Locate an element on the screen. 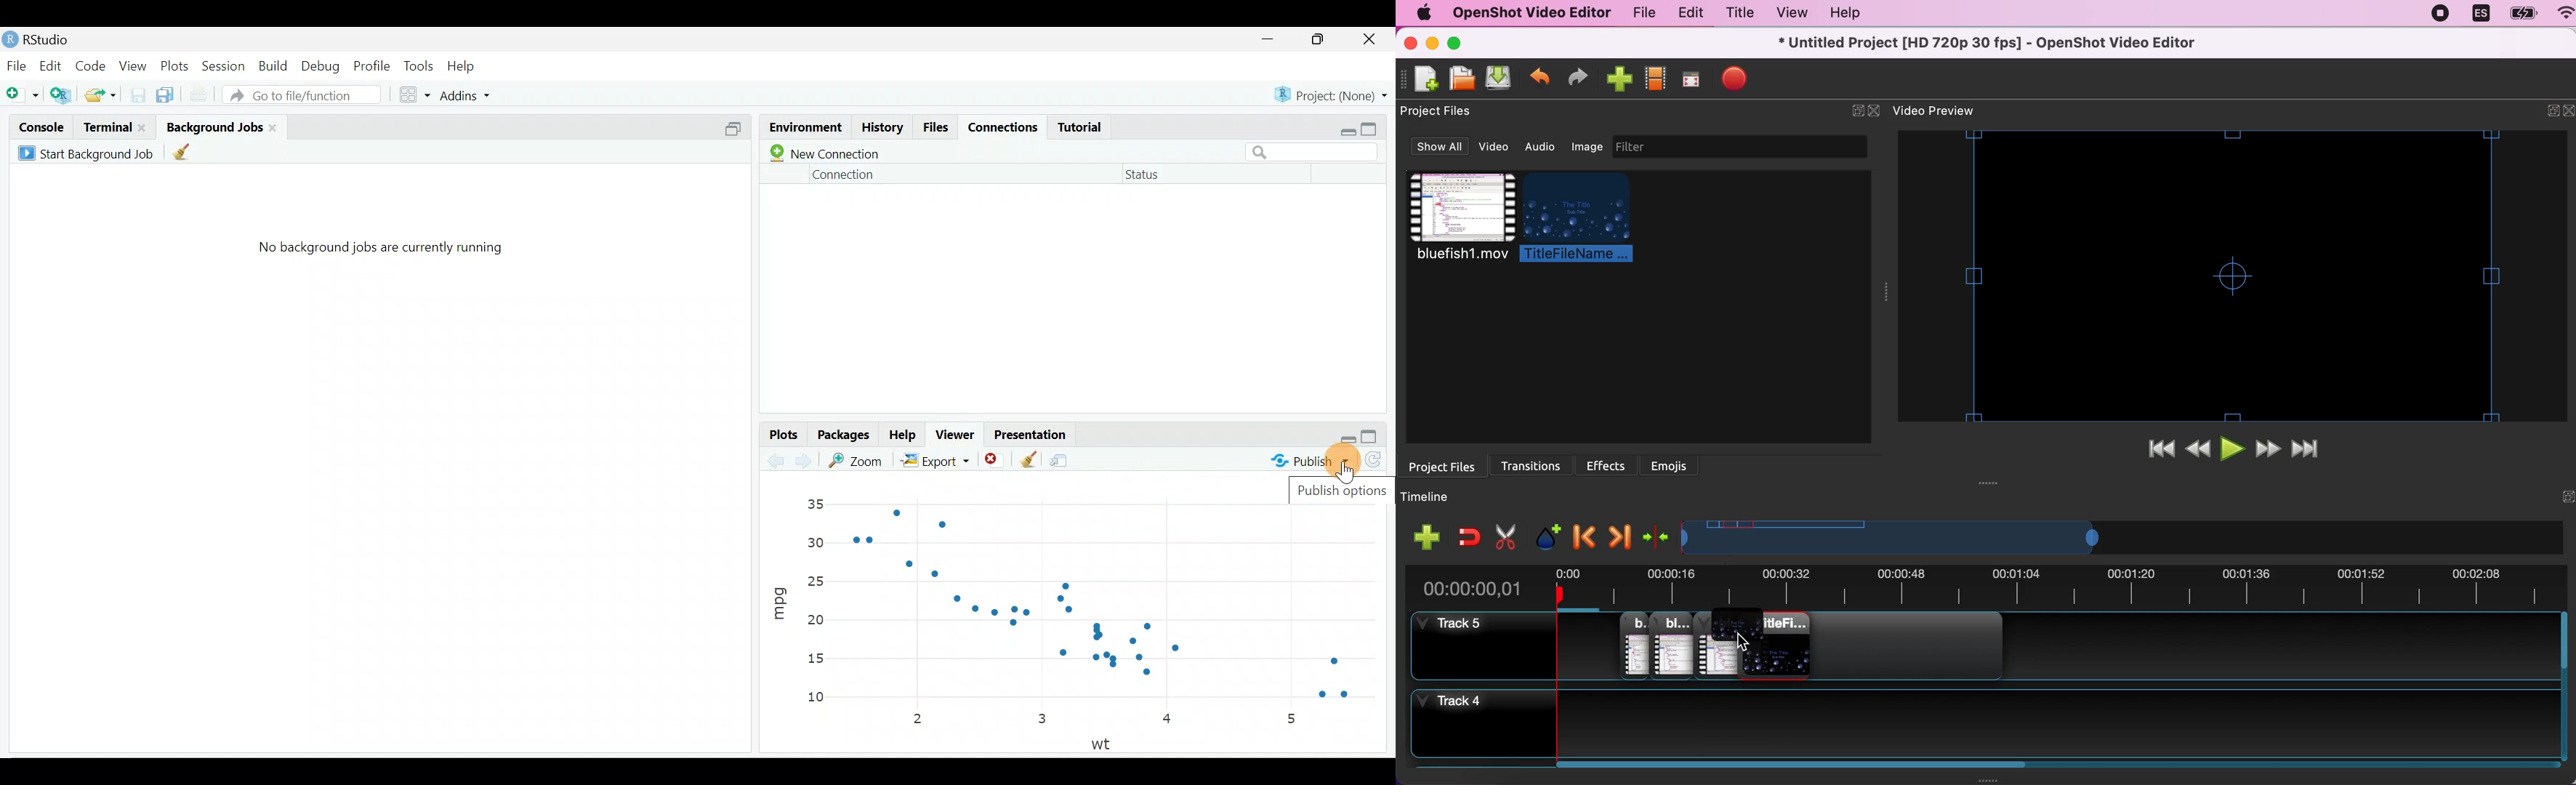 This screenshot has width=2576, height=812. New file is located at coordinates (23, 92).